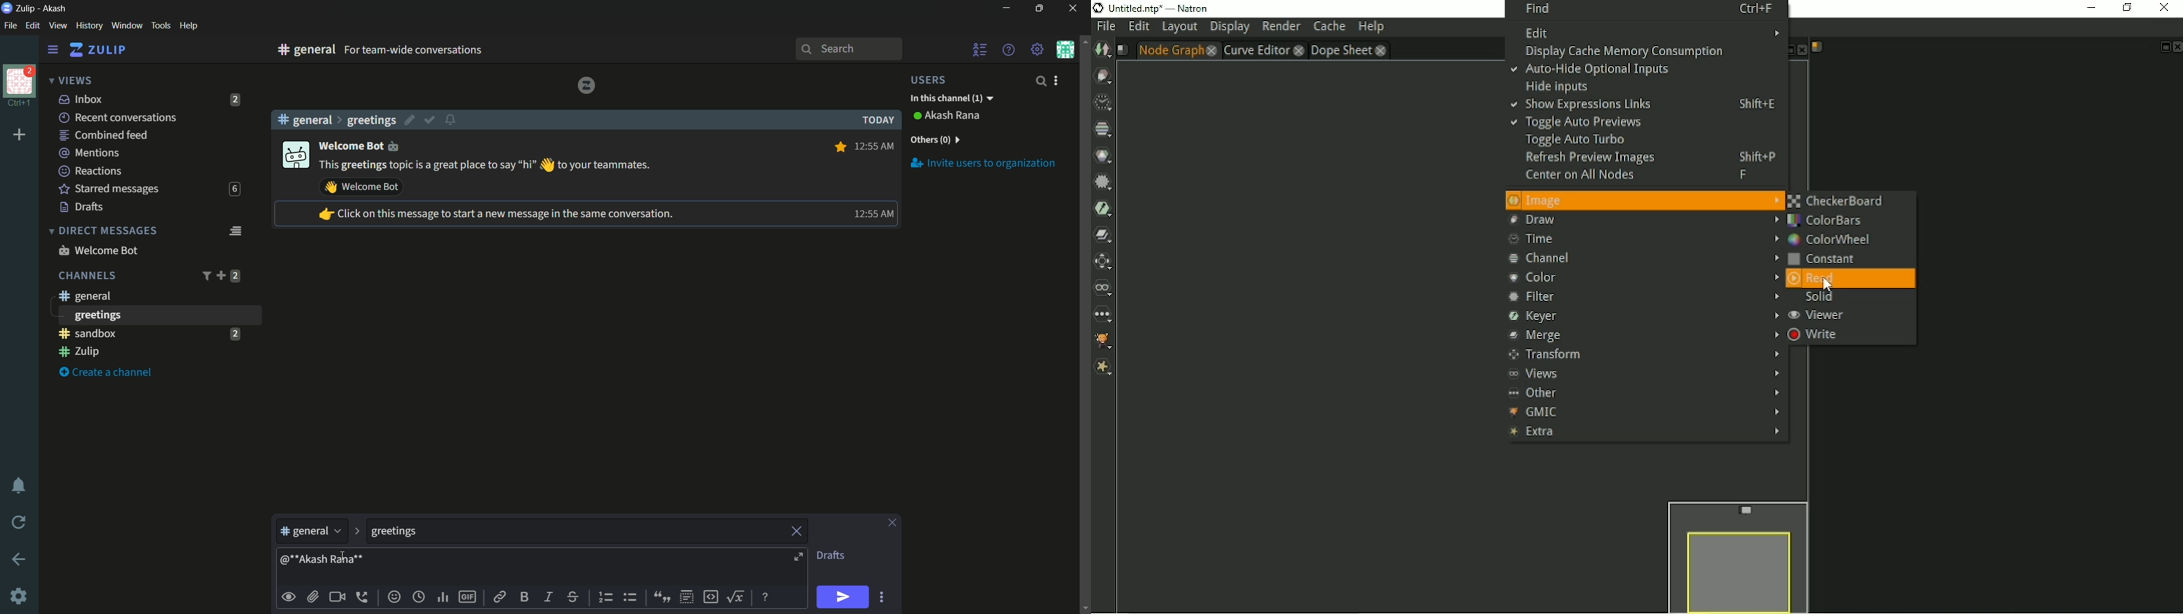 The image size is (2184, 616). I want to click on general channel, so click(312, 534).